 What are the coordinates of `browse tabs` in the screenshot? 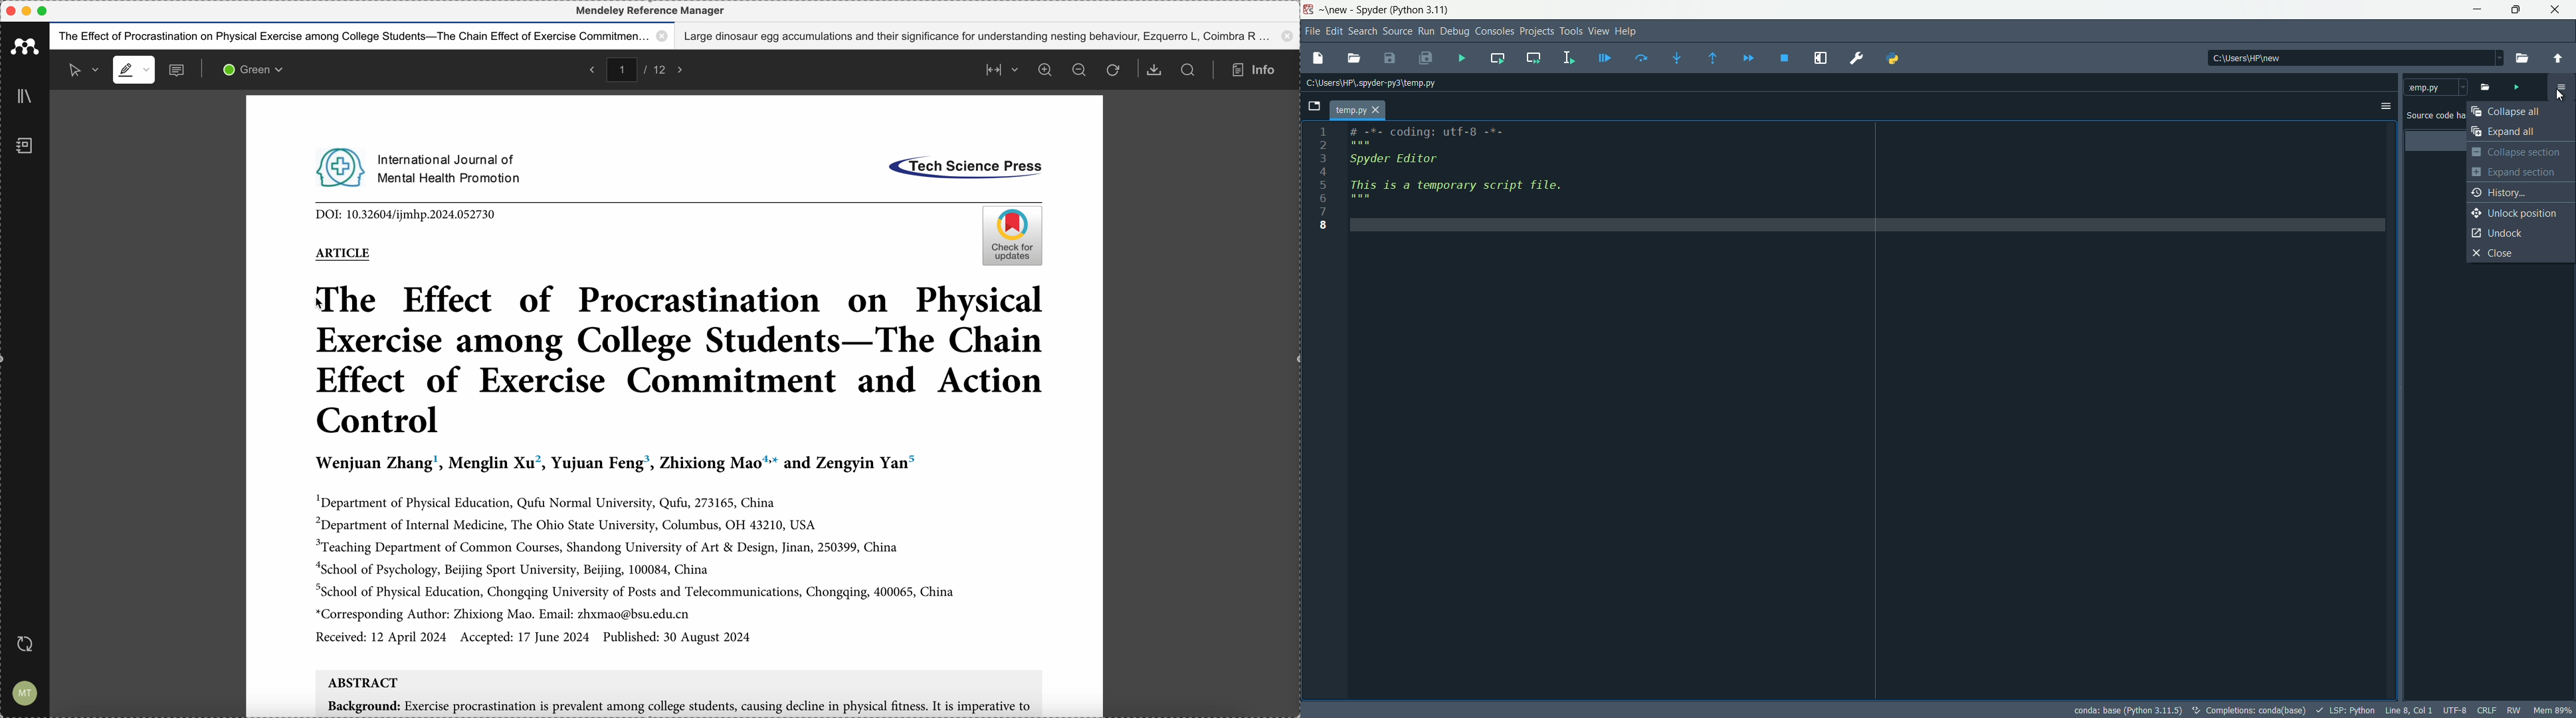 It's located at (1314, 106).